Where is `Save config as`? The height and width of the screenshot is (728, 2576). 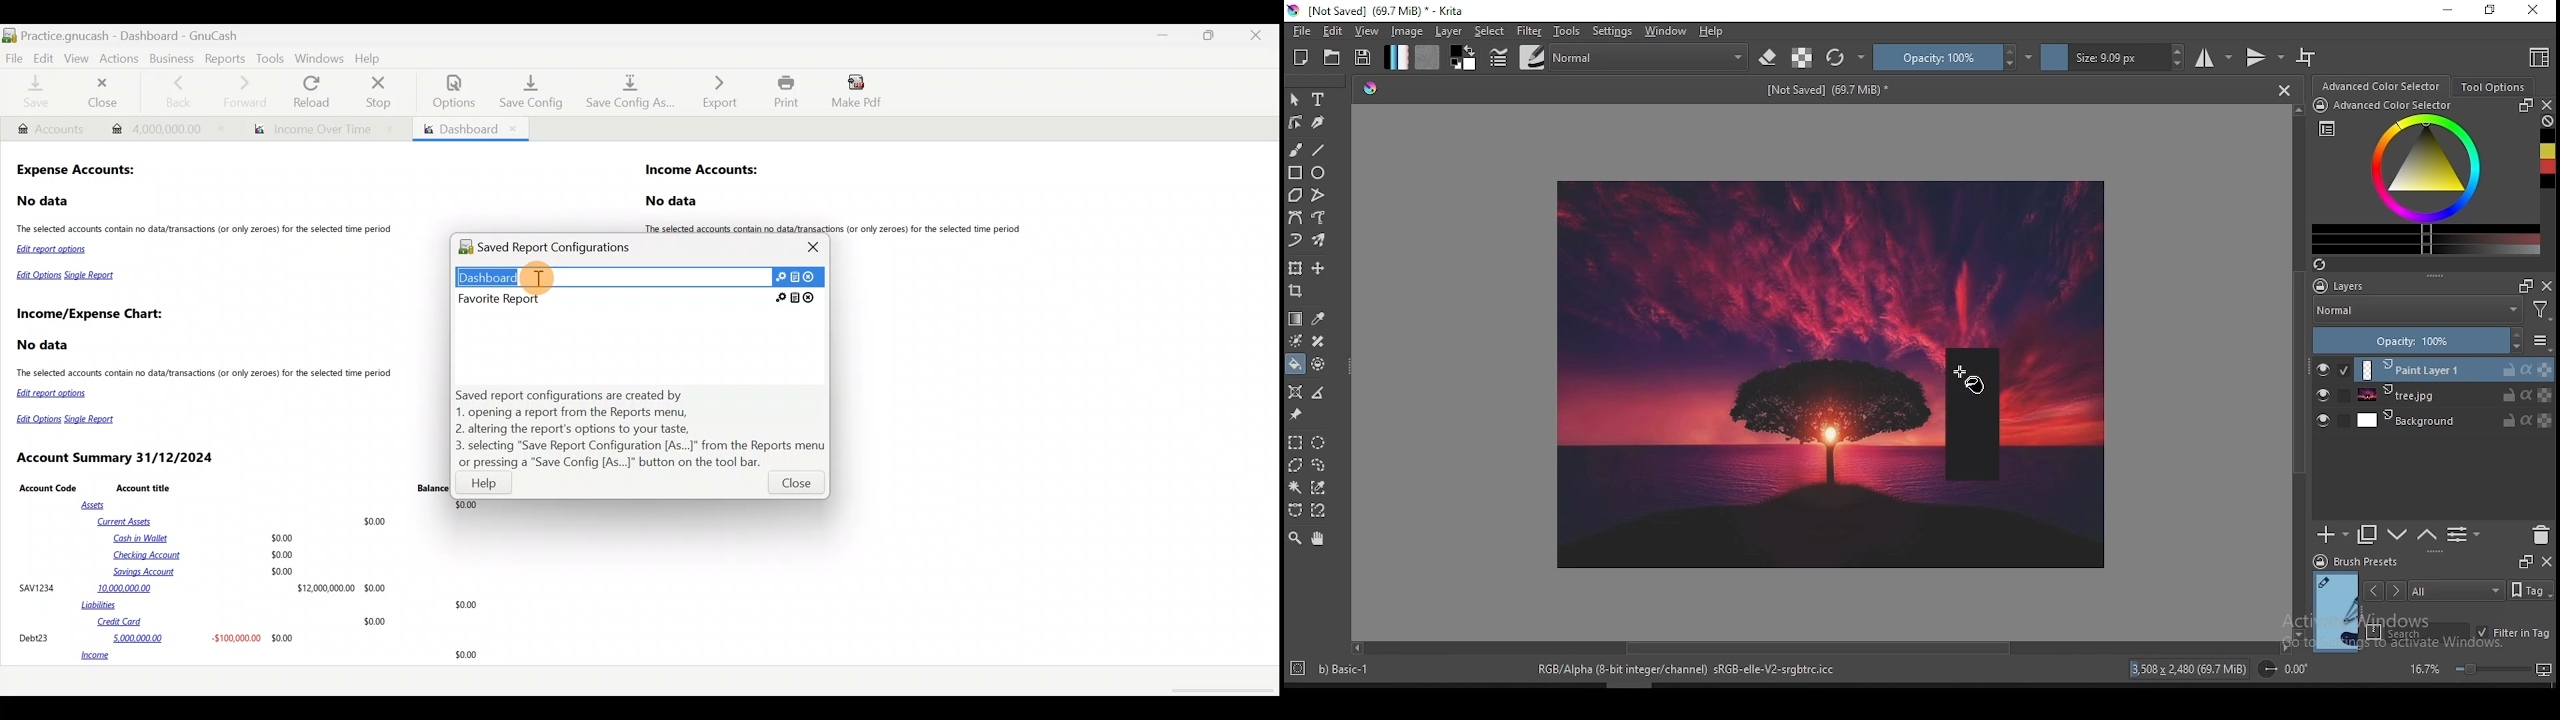 Save config as is located at coordinates (626, 93).